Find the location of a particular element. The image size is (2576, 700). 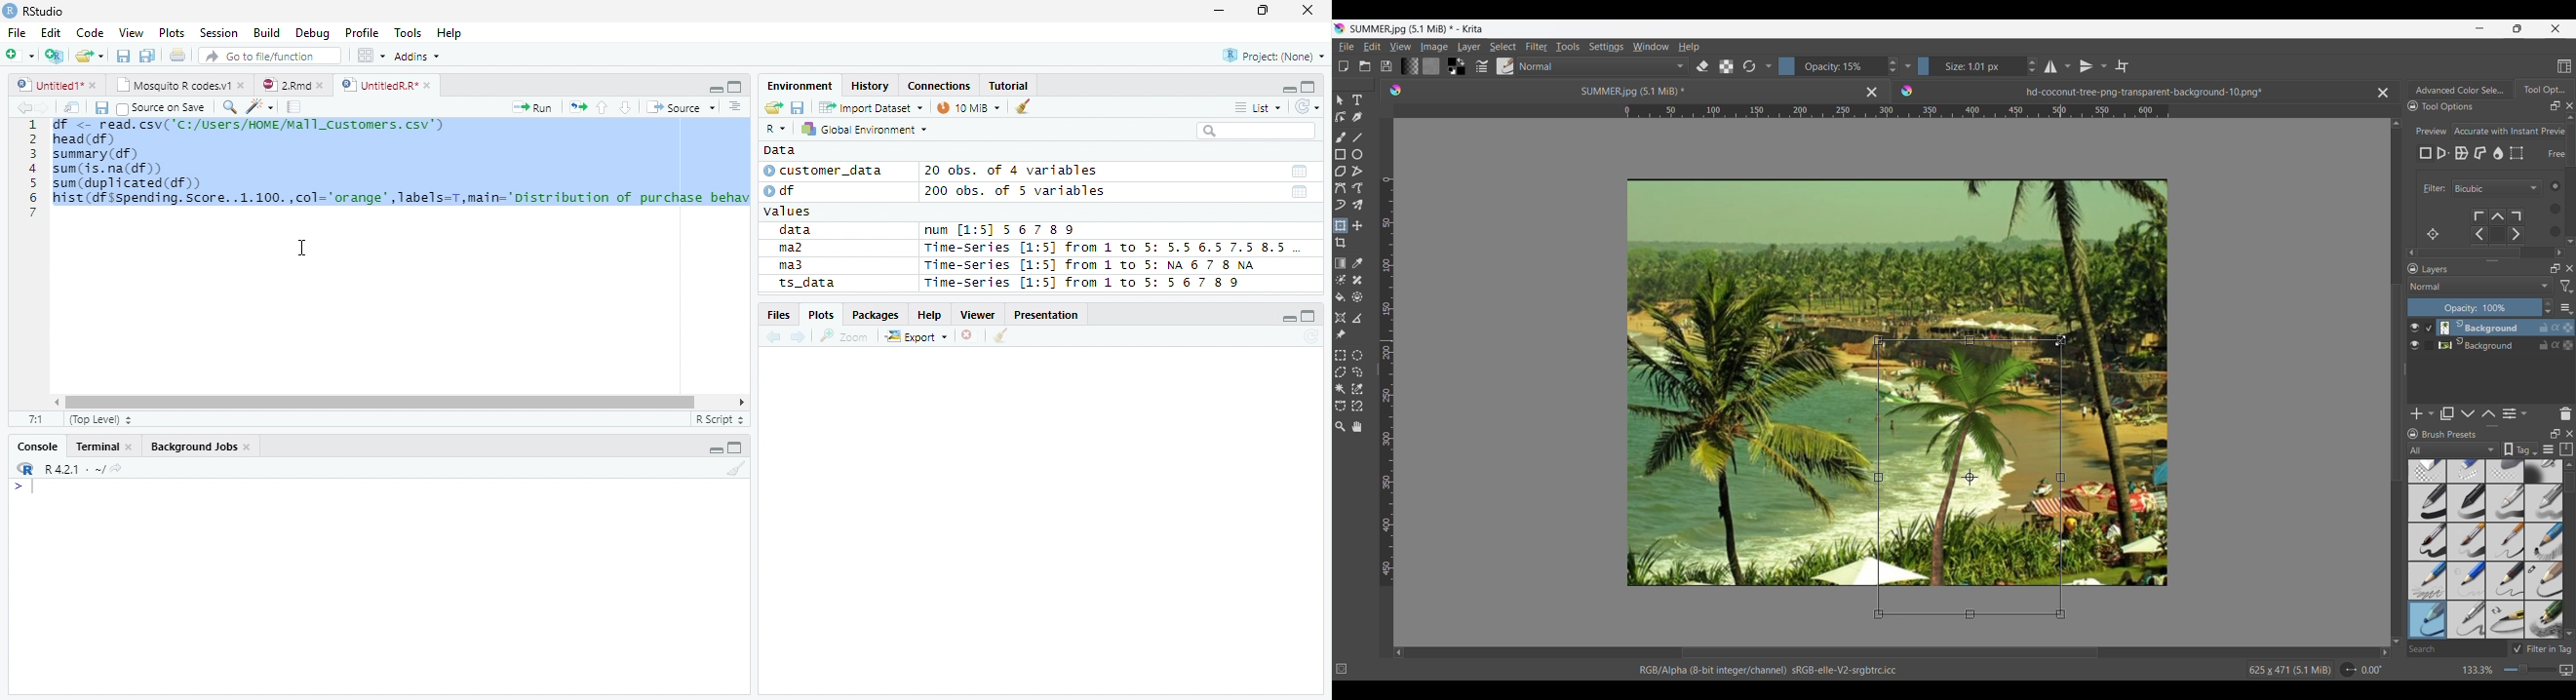

Viewer is located at coordinates (981, 315).